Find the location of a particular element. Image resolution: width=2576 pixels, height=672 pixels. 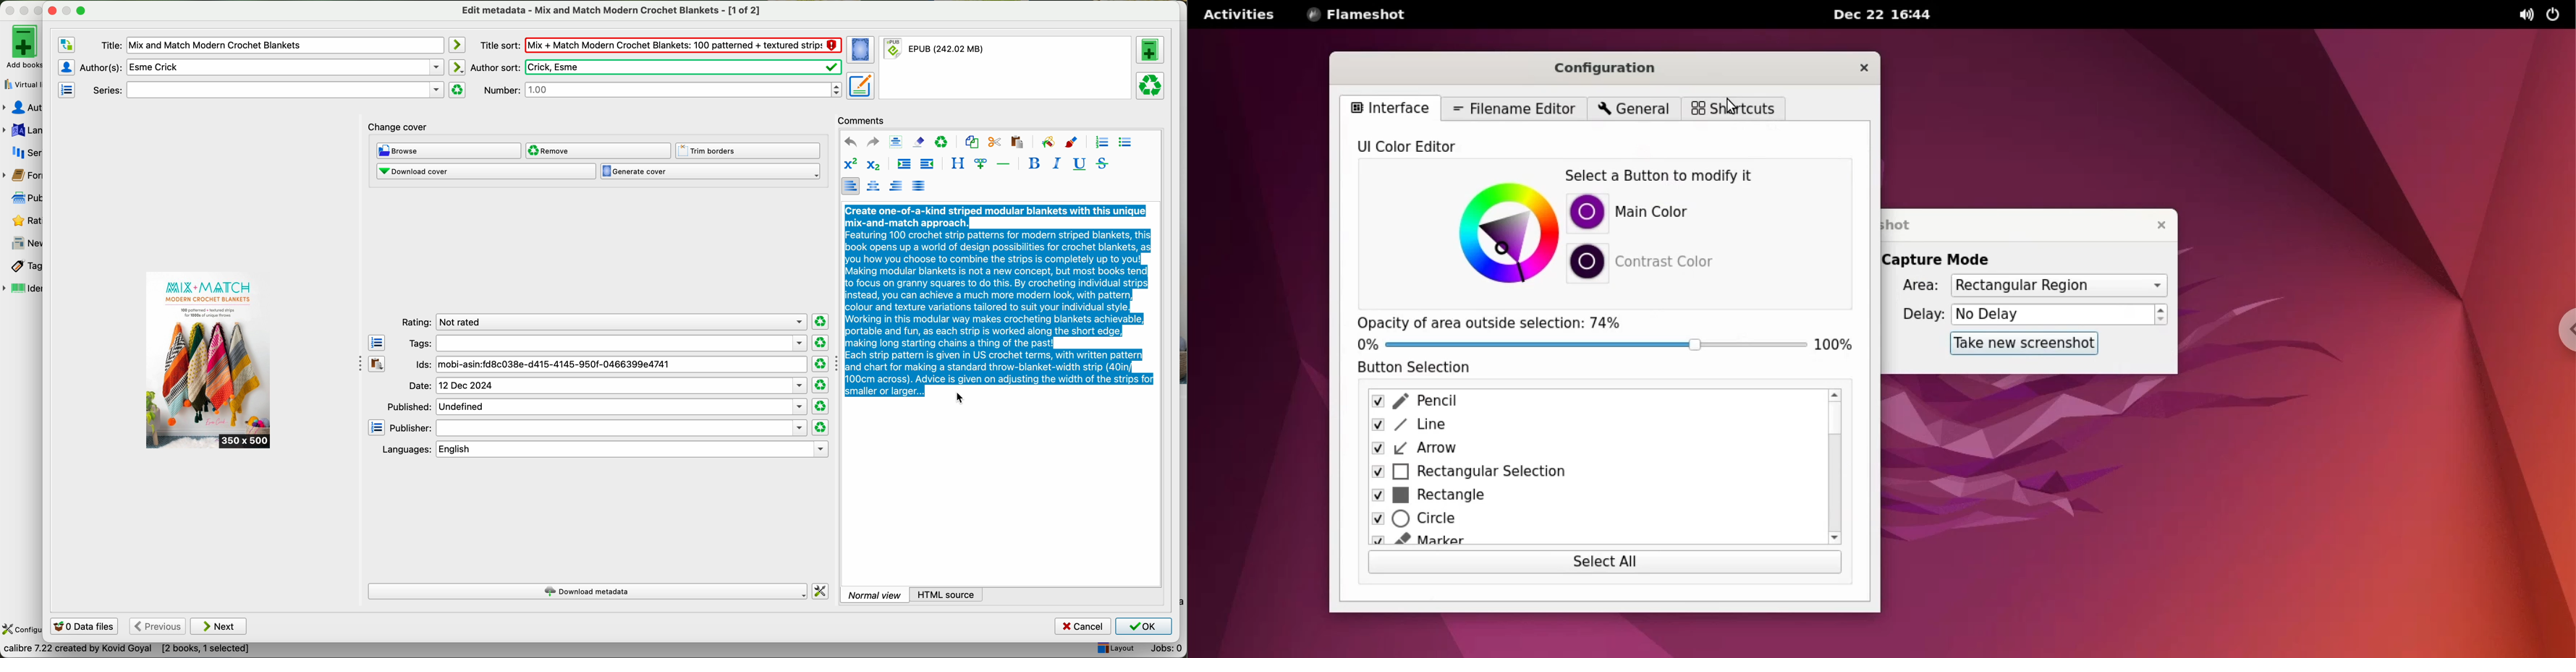

chrome options is located at coordinates (2558, 330).